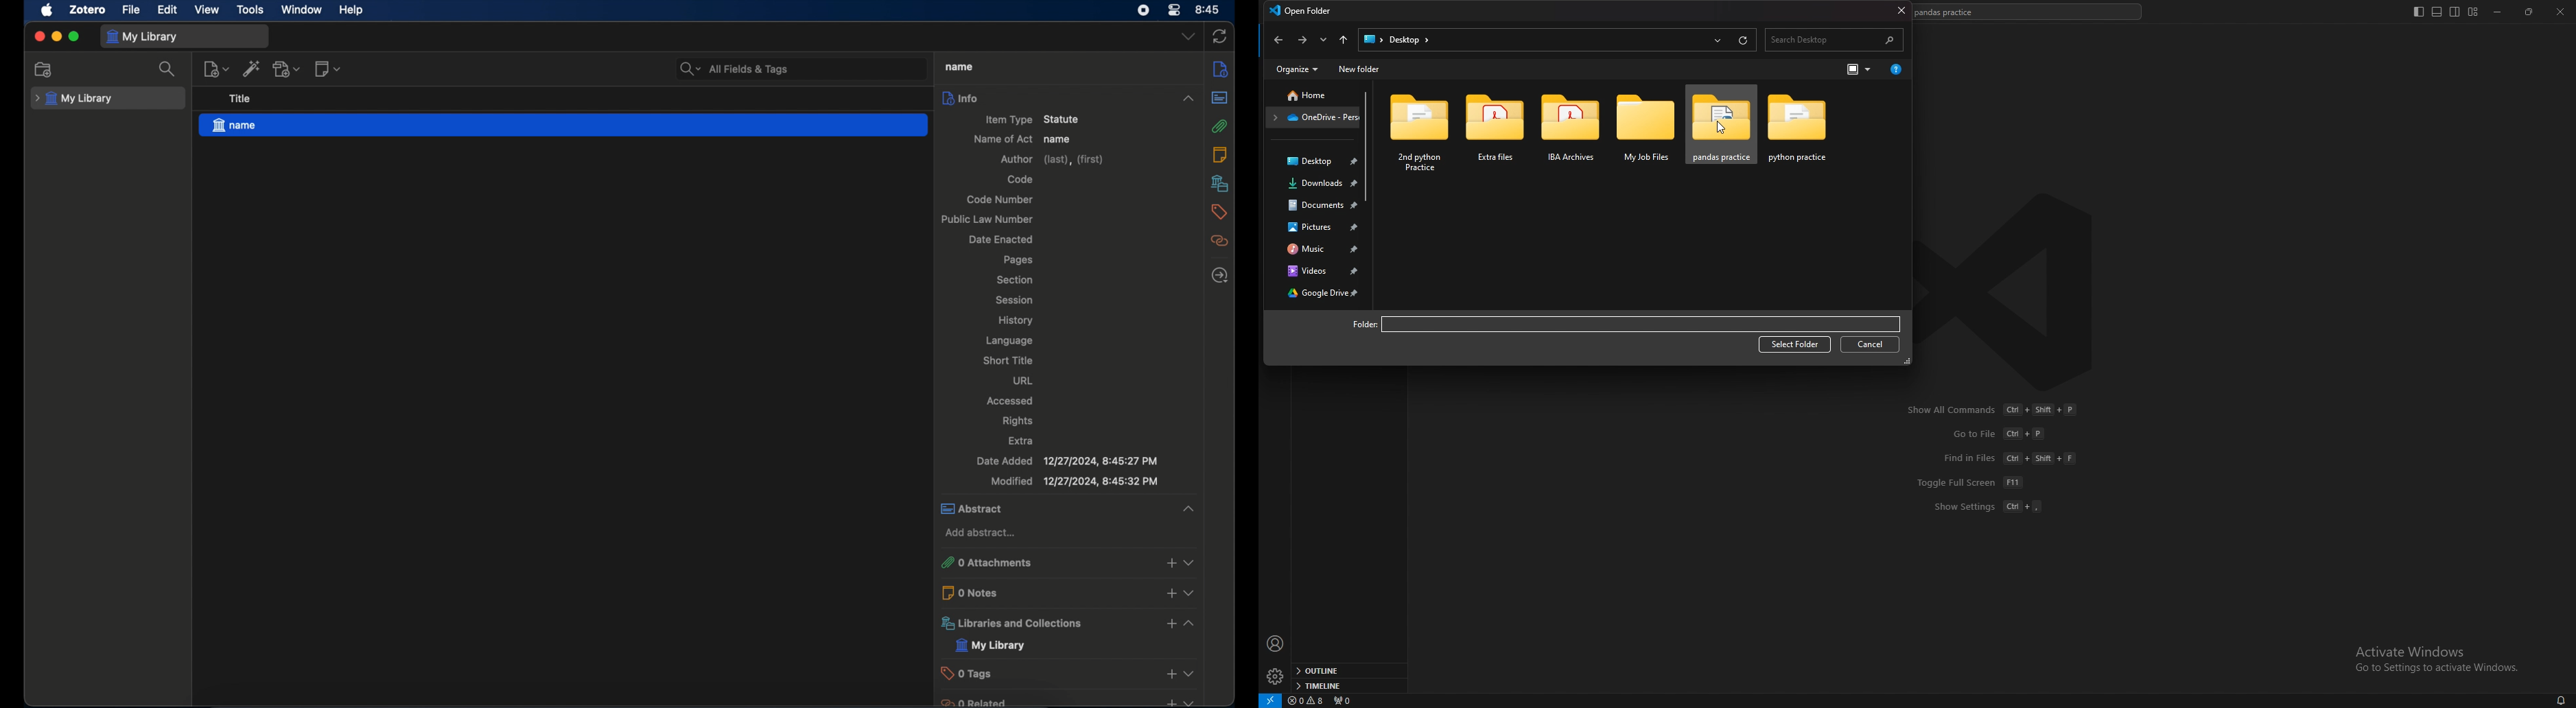  What do you see at coordinates (1316, 160) in the screenshot?
I see `desktop folder` at bounding box center [1316, 160].